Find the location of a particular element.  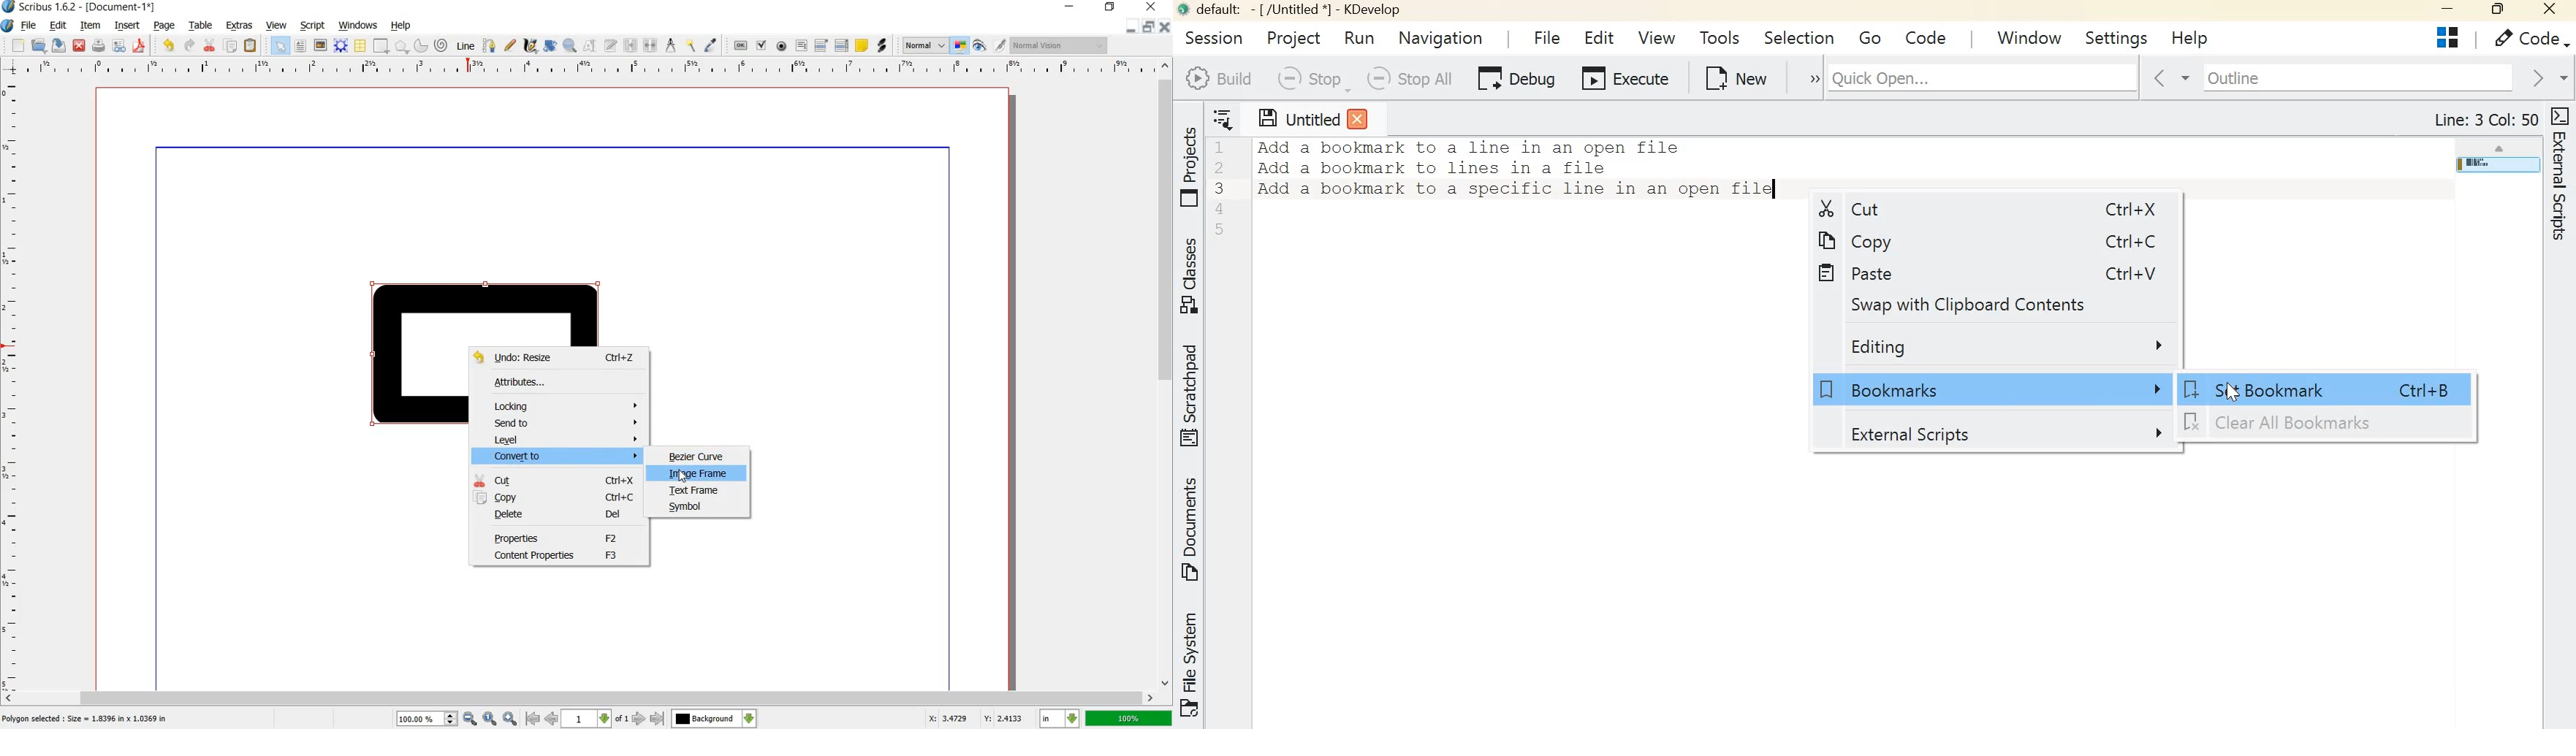

restore document is located at coordinates (1150, 26).